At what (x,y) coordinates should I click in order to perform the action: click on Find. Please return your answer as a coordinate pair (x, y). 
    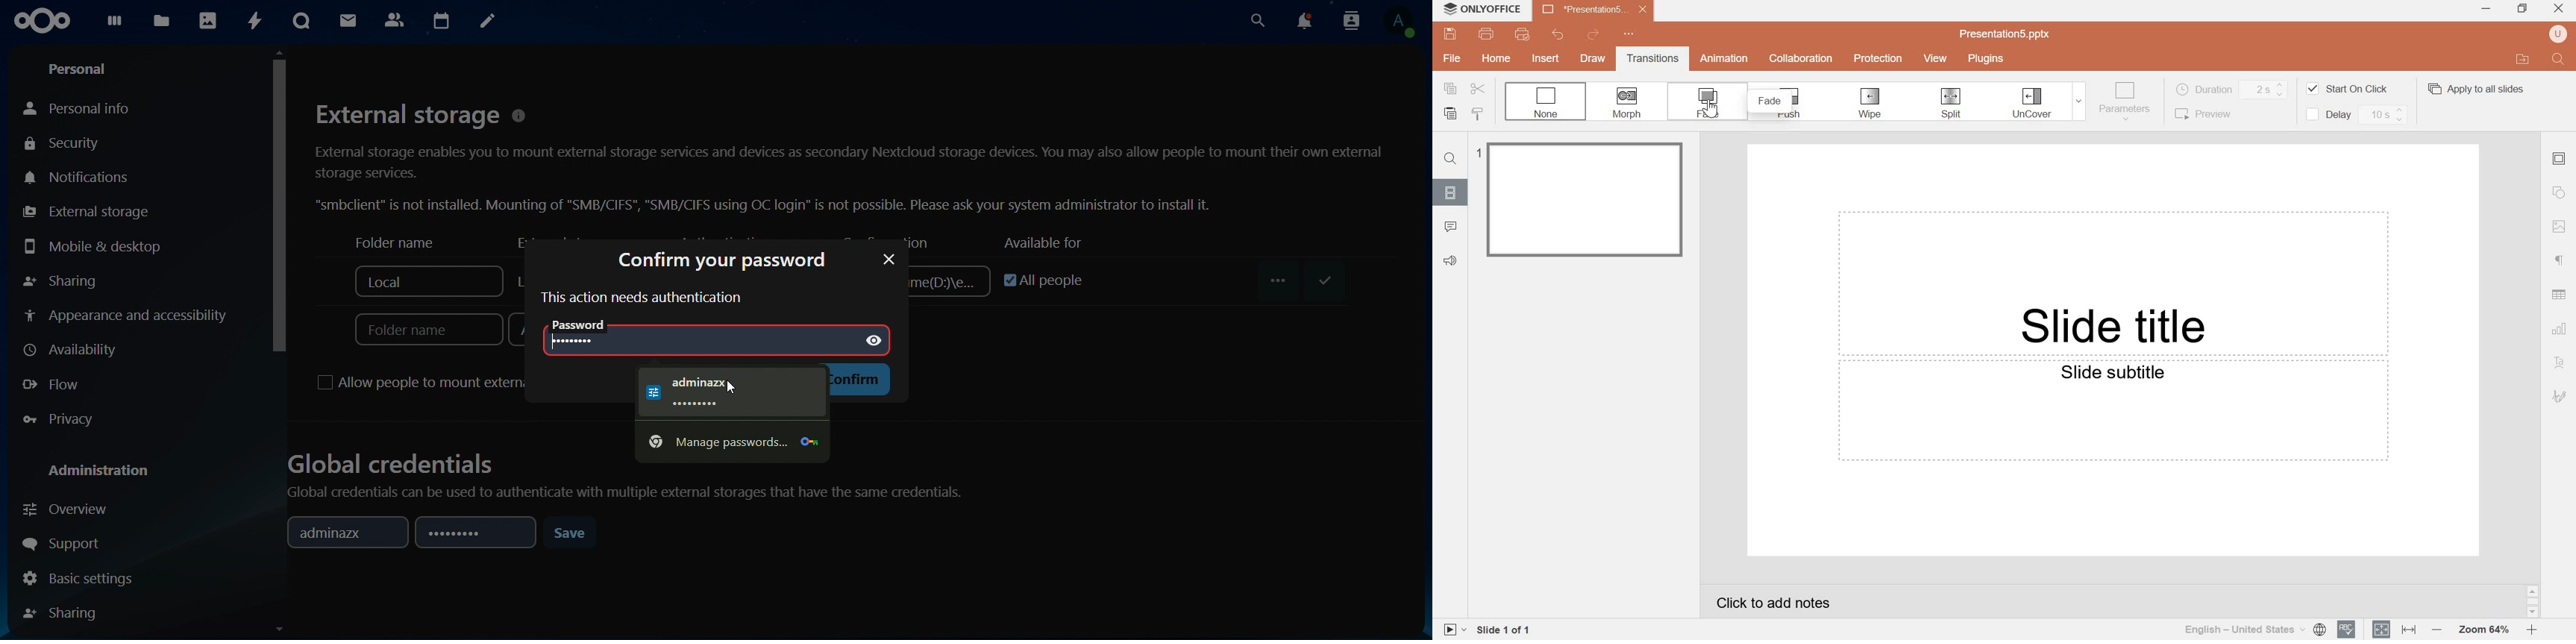
    Looking at the image, I should click on (2560, 60).